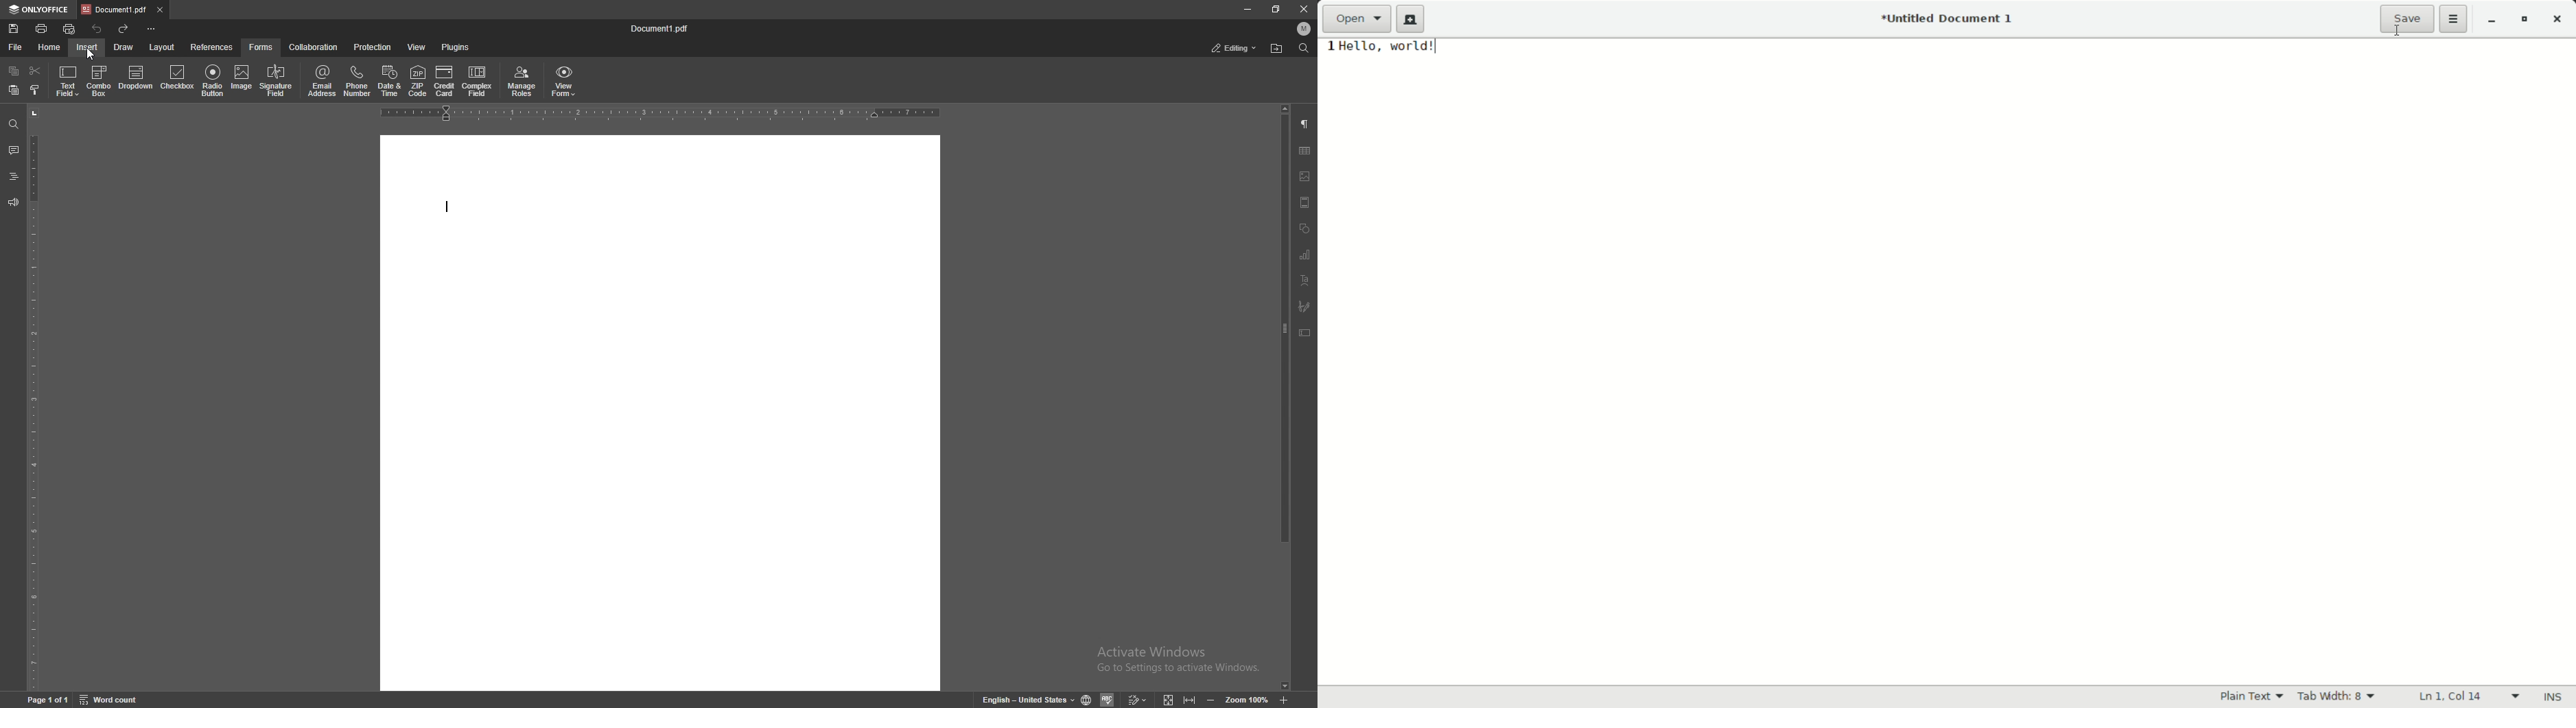  What do you see at coordinates (2561, 20) in the screenshot?
I see `close app` at bounding box center [2561, 20].